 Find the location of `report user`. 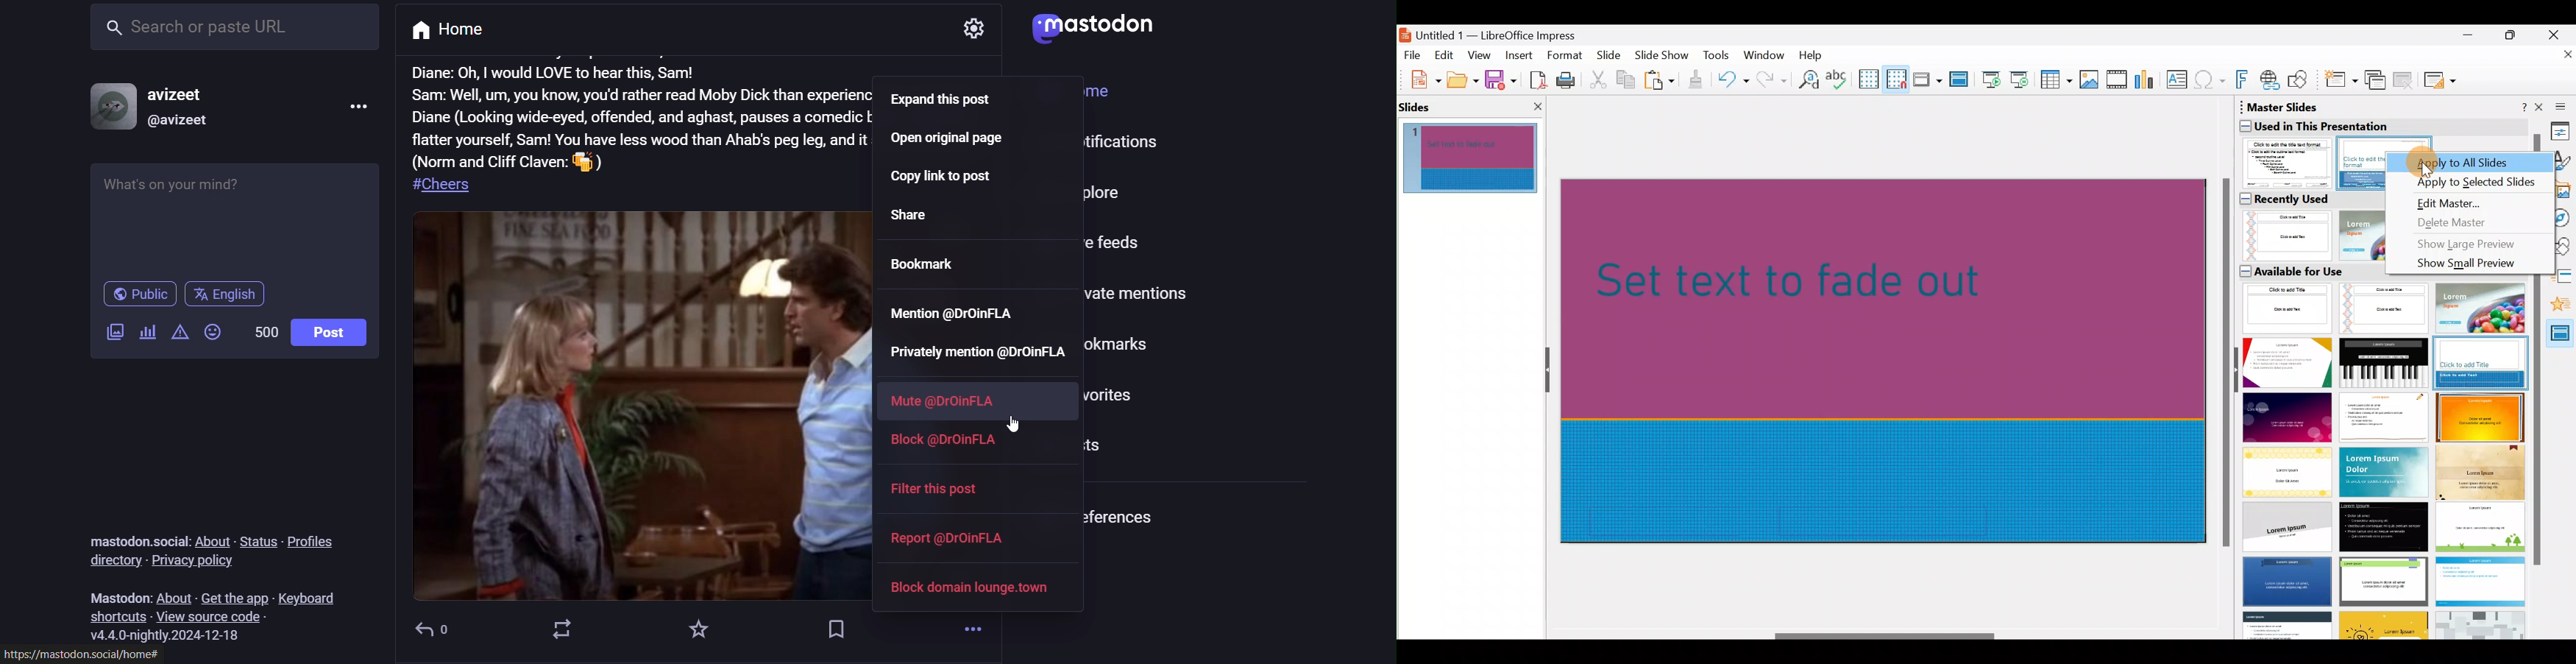

report user is located at coordinates (951, 537).